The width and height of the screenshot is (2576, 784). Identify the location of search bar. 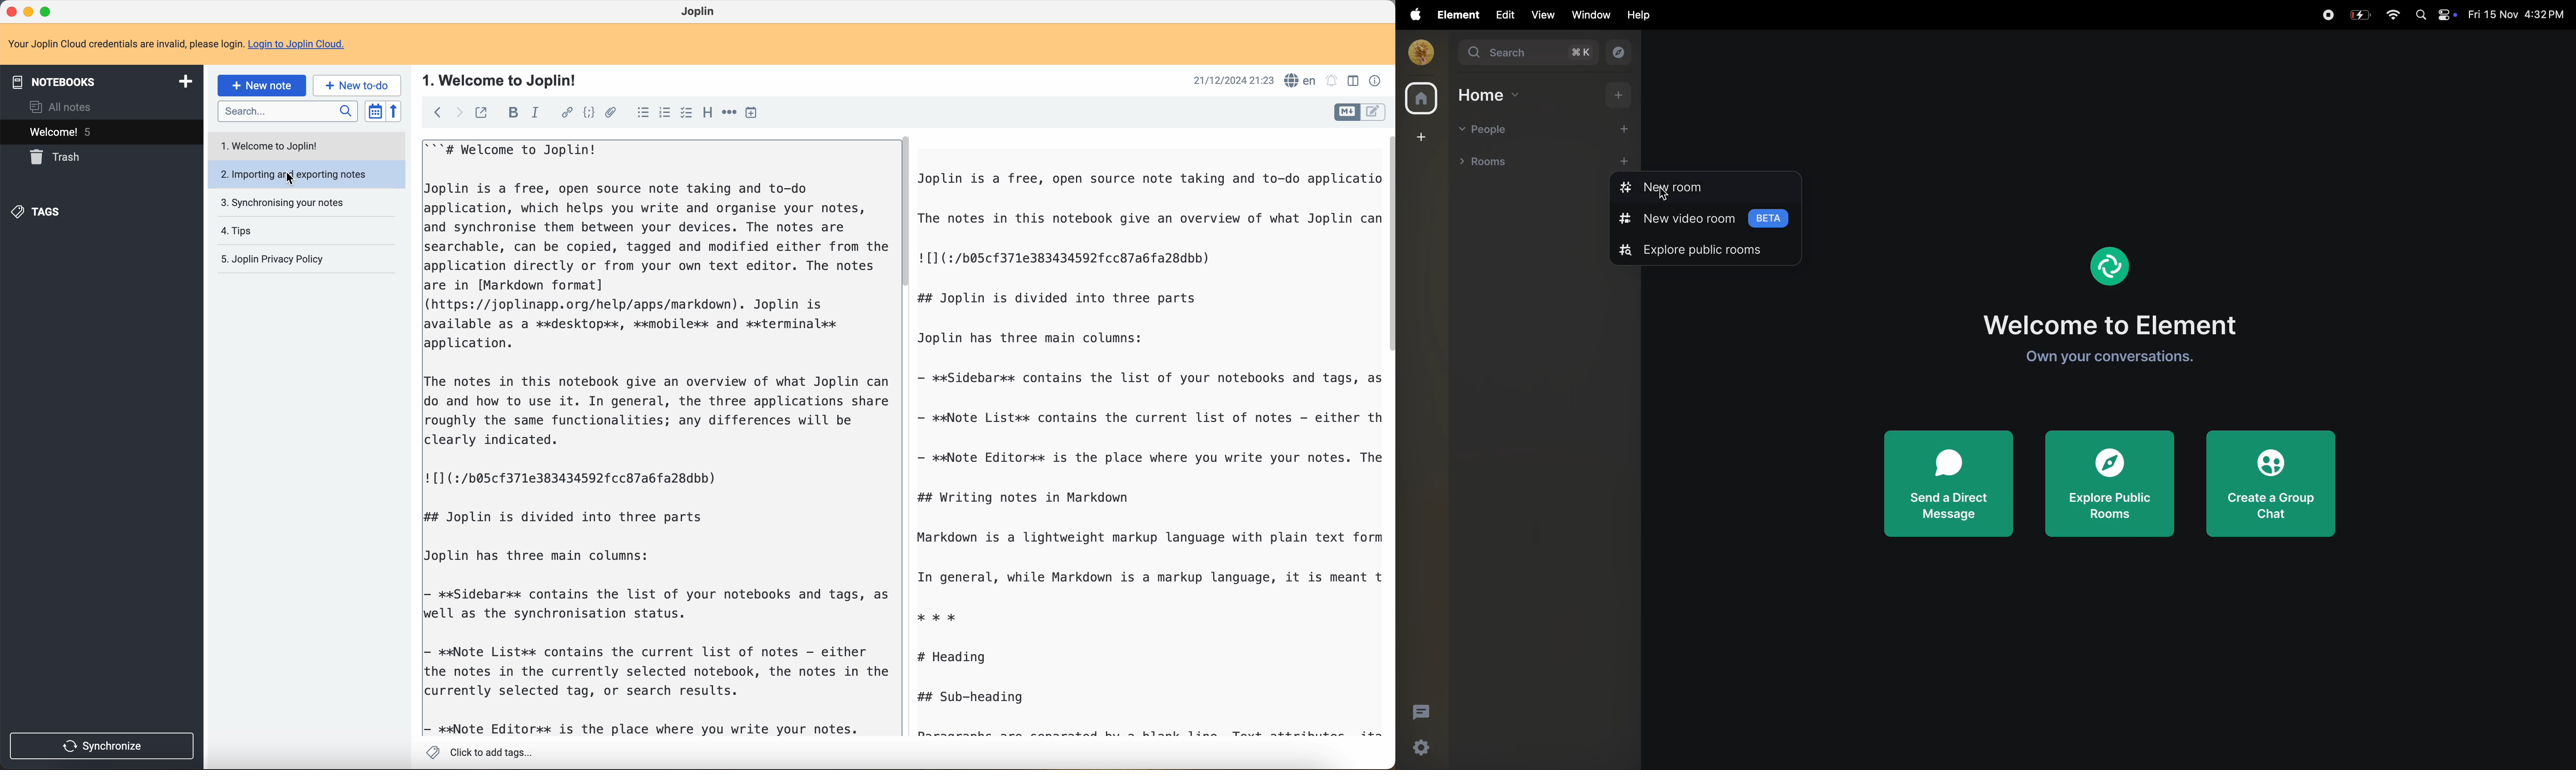
(287, 110).